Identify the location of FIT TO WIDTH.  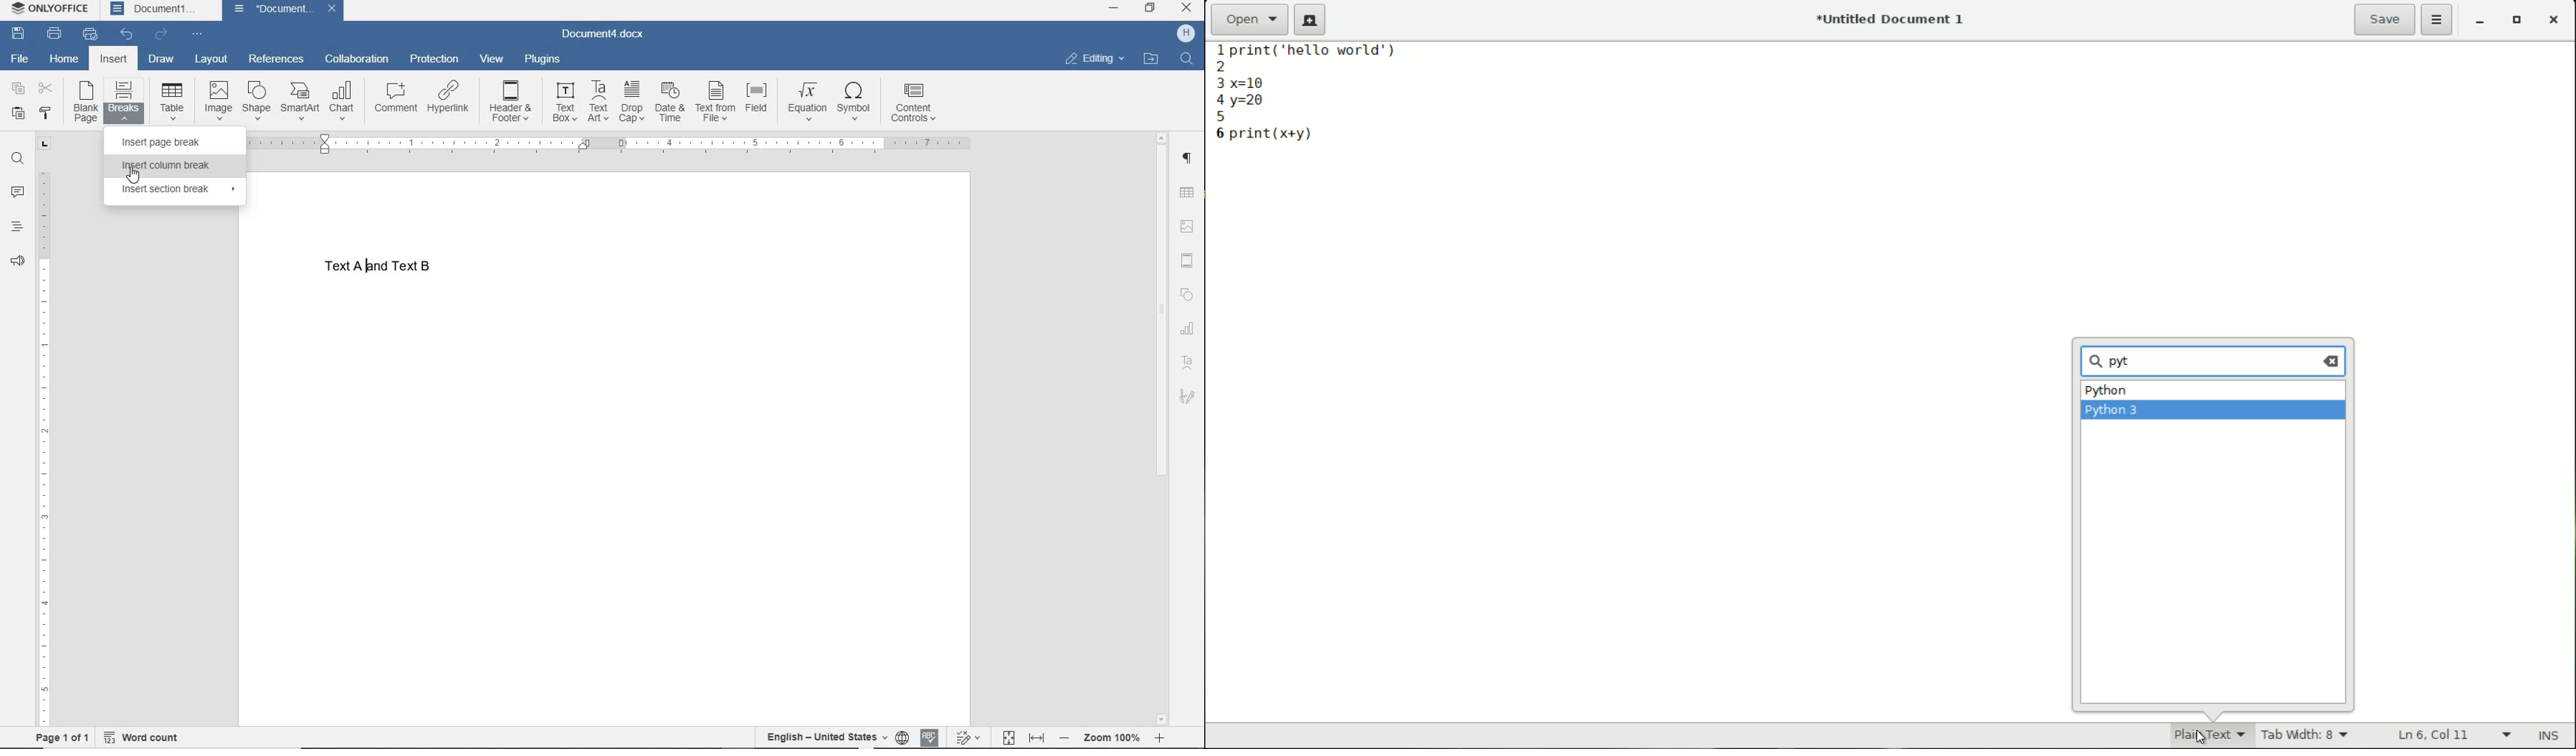
(1038, 736).